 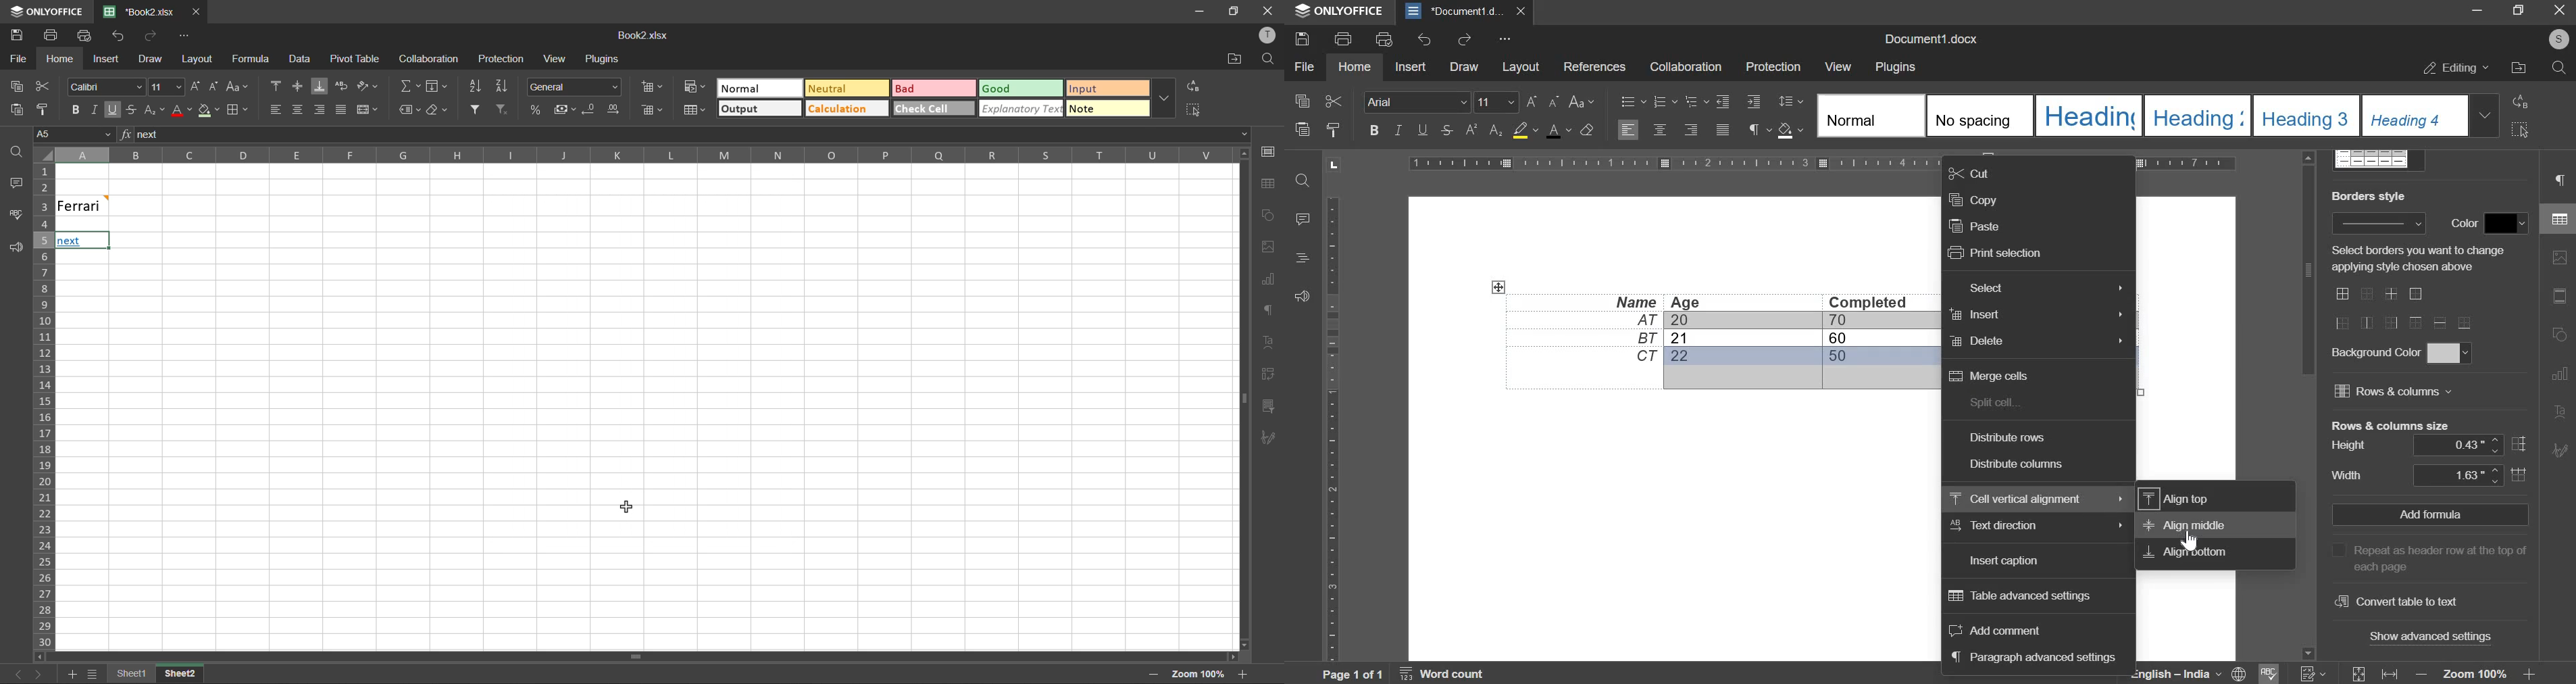 I want to click on explanatory text, so click(x=1020, y=110).